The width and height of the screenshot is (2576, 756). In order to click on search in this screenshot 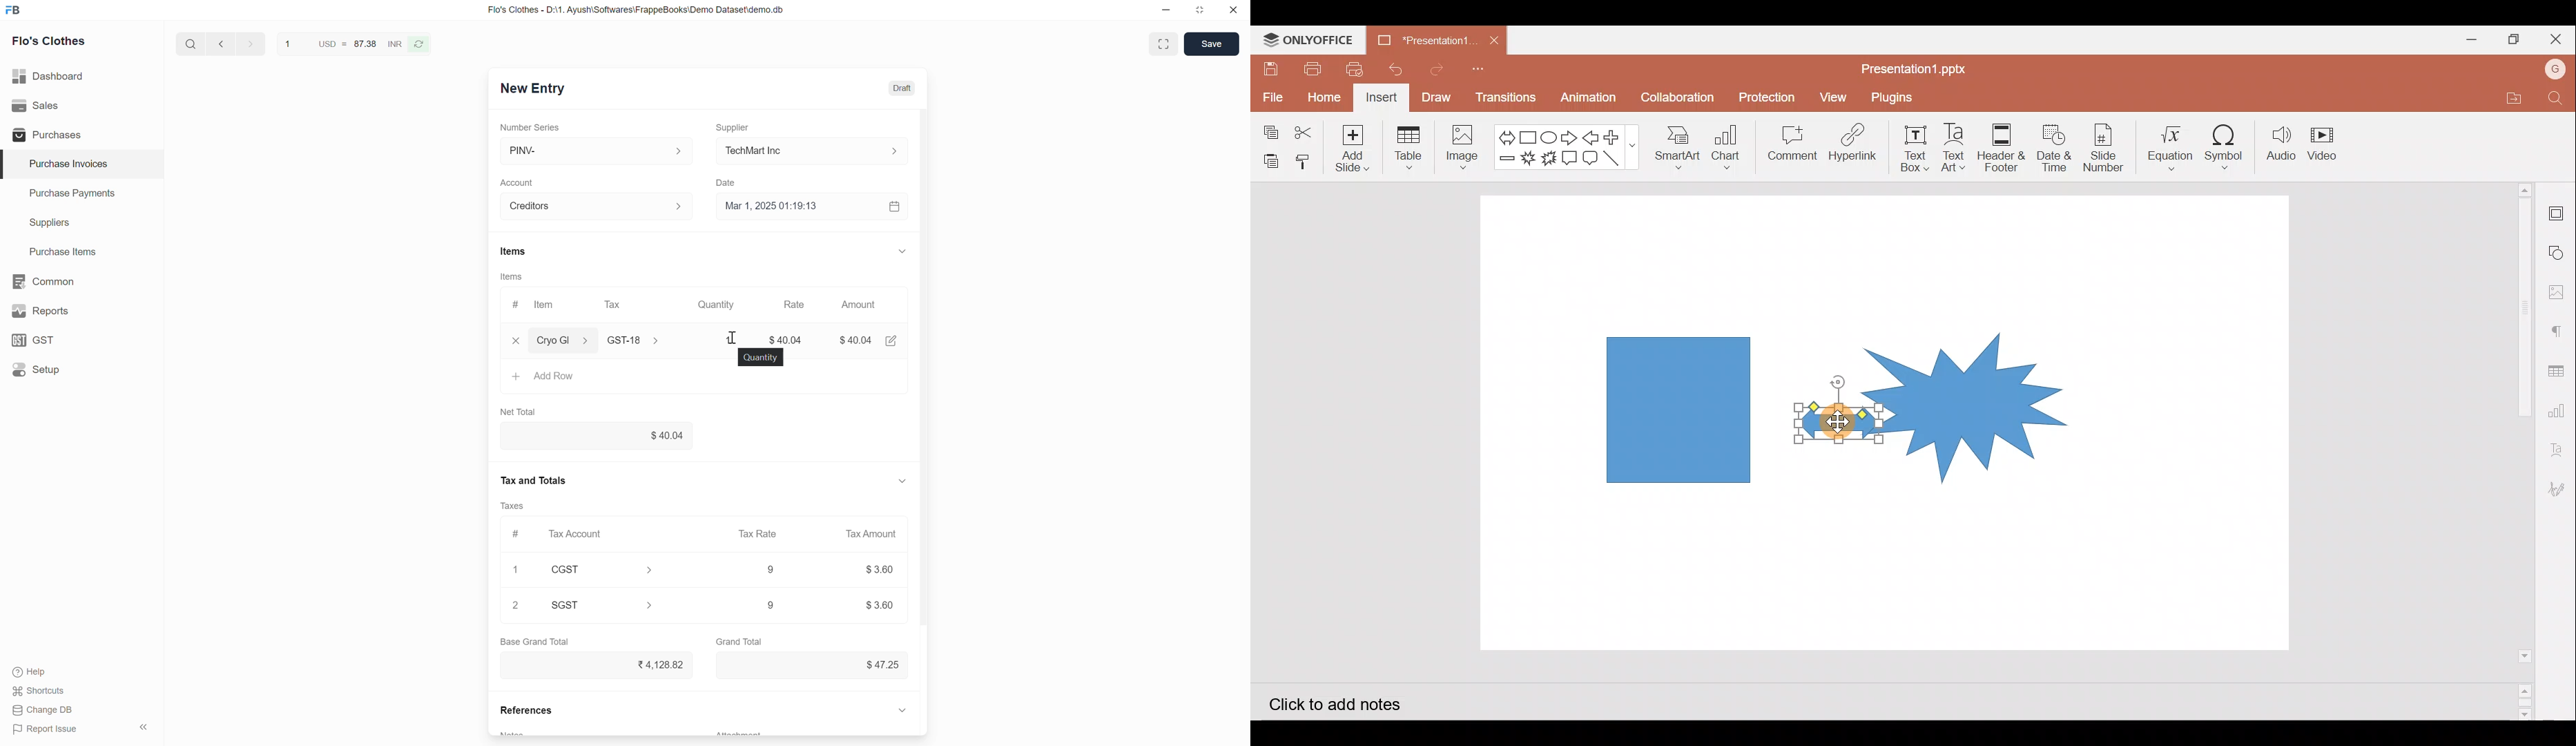, I will do `click(189, 42)`.